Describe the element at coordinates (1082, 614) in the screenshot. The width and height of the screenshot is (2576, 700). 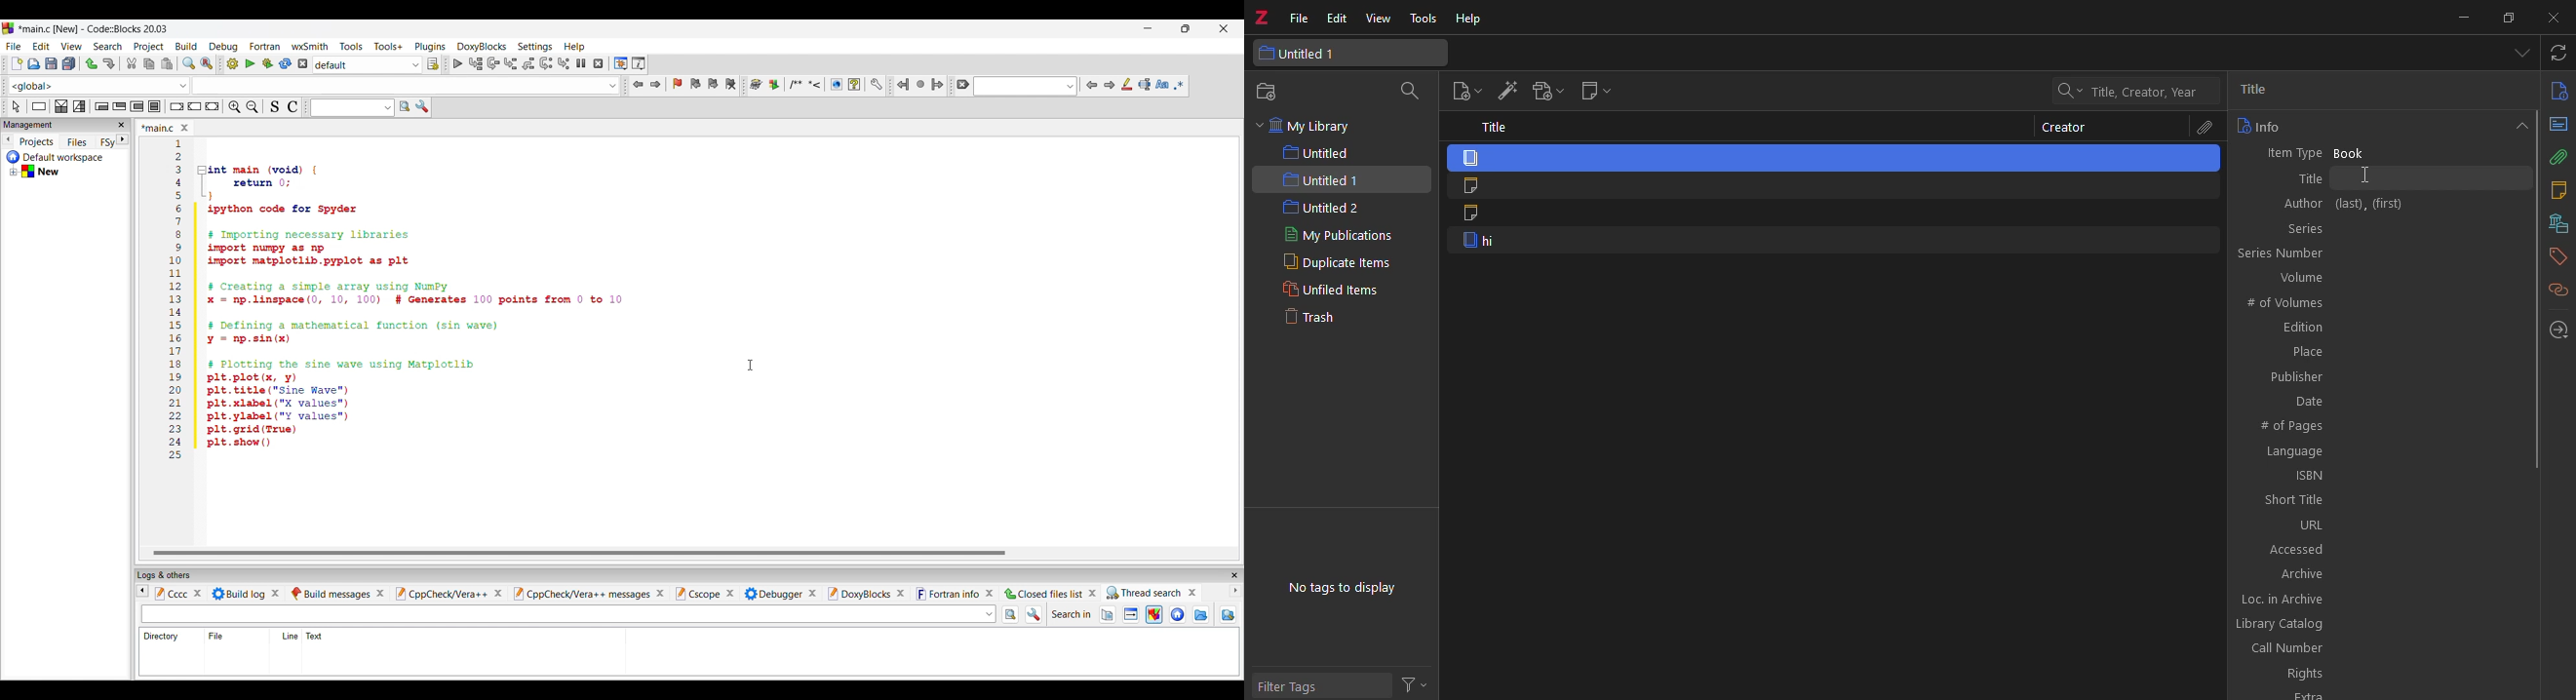
I see `` at that location.